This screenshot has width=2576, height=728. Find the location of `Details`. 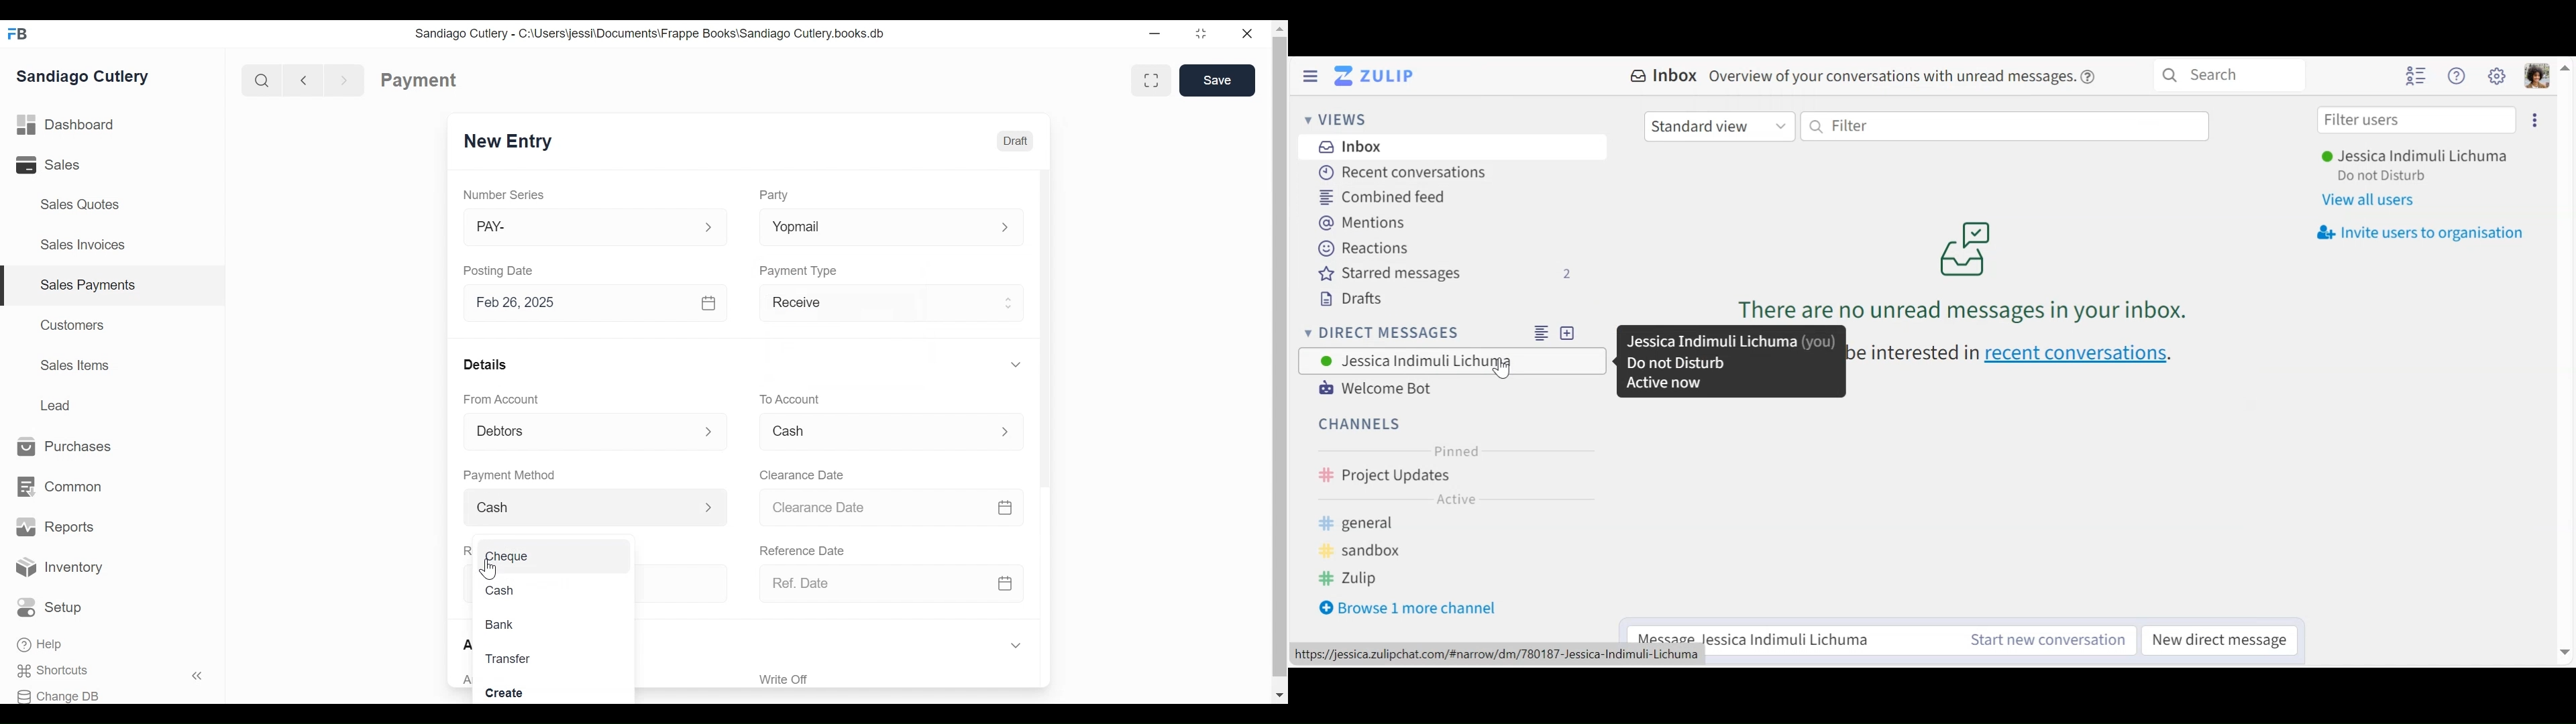

Details is located at coordinates (484, 363).